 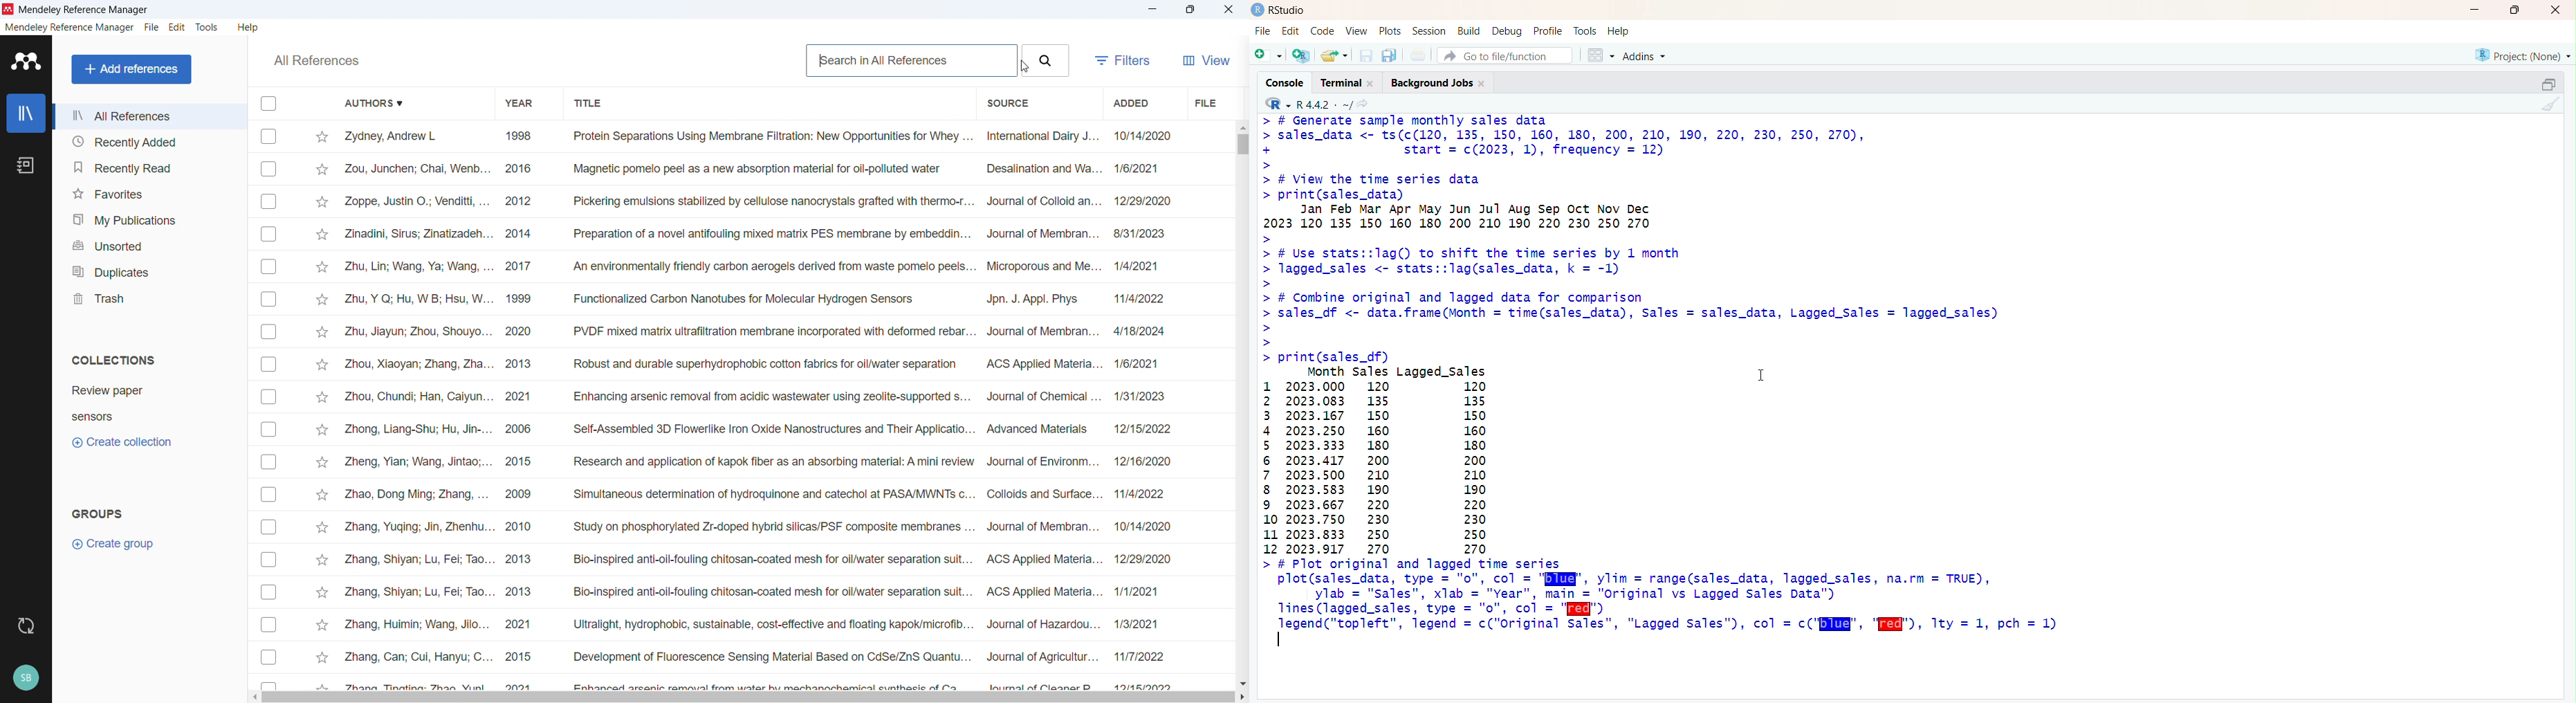 What do you see at coordinates (1548, 30) in the screenshot?
I see `profile` at bounding box center [1548, 30].